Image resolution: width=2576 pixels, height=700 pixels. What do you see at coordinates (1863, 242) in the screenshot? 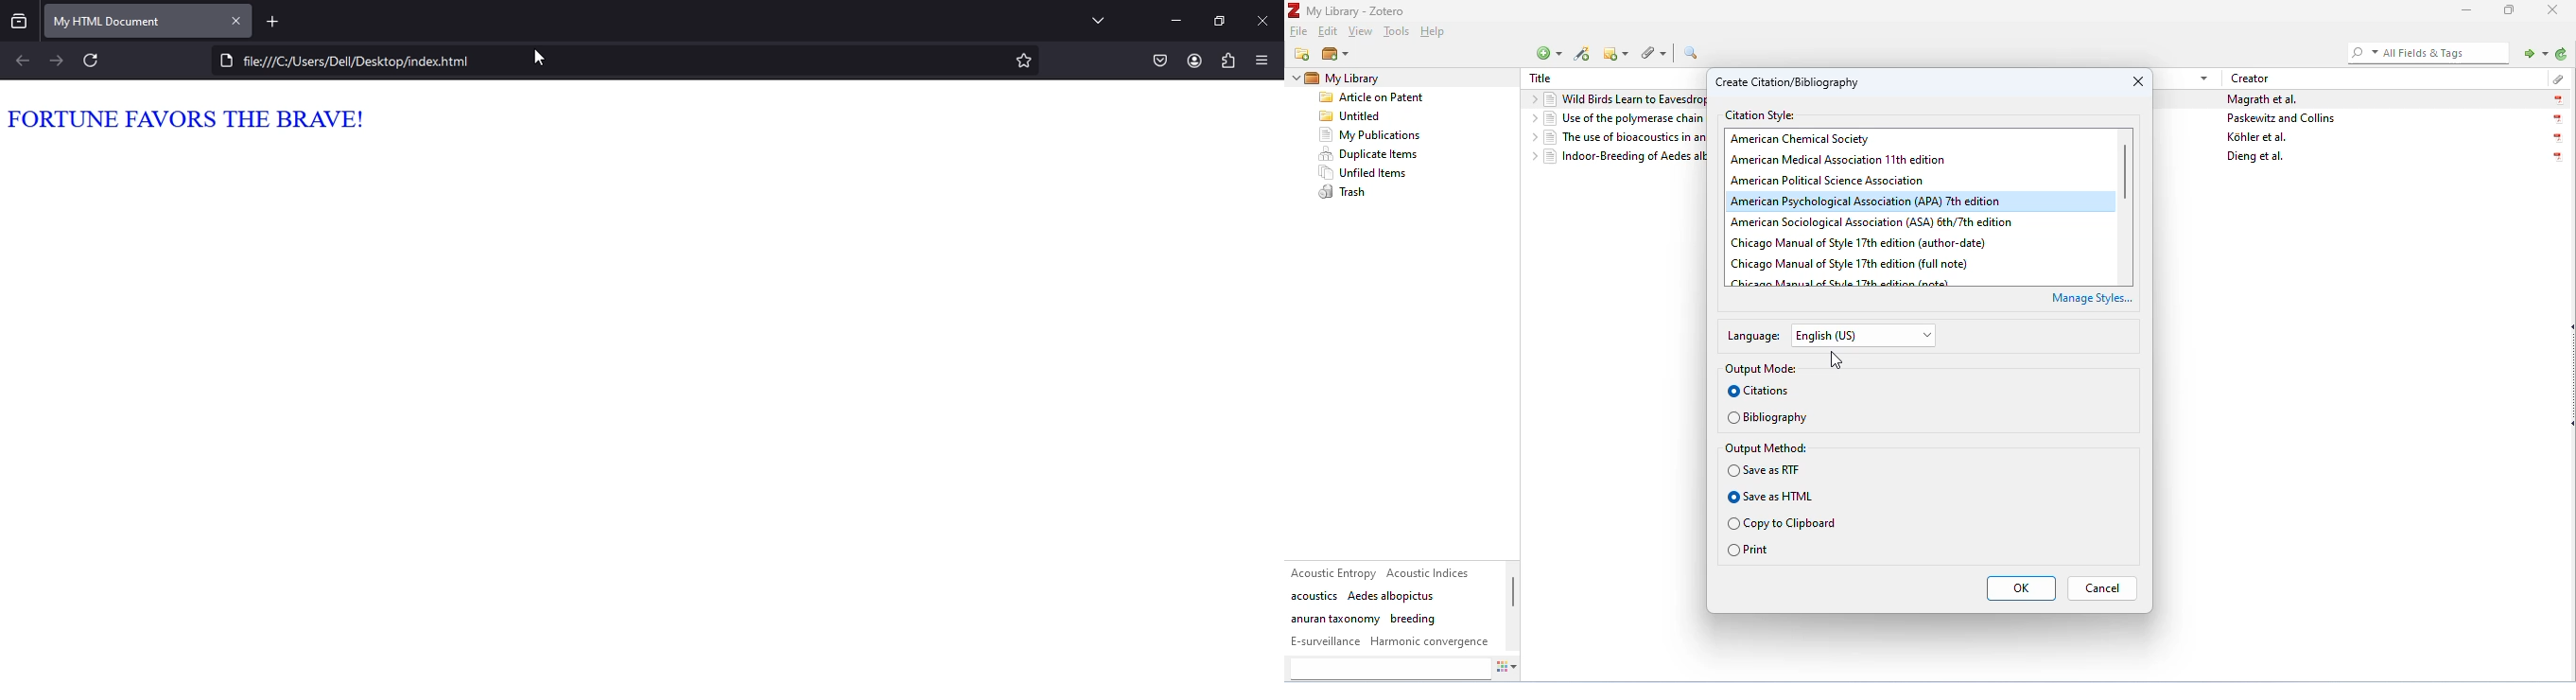
I see `chicago manual of style  17th edition (author-date)` at bounding box center [1863, 242].